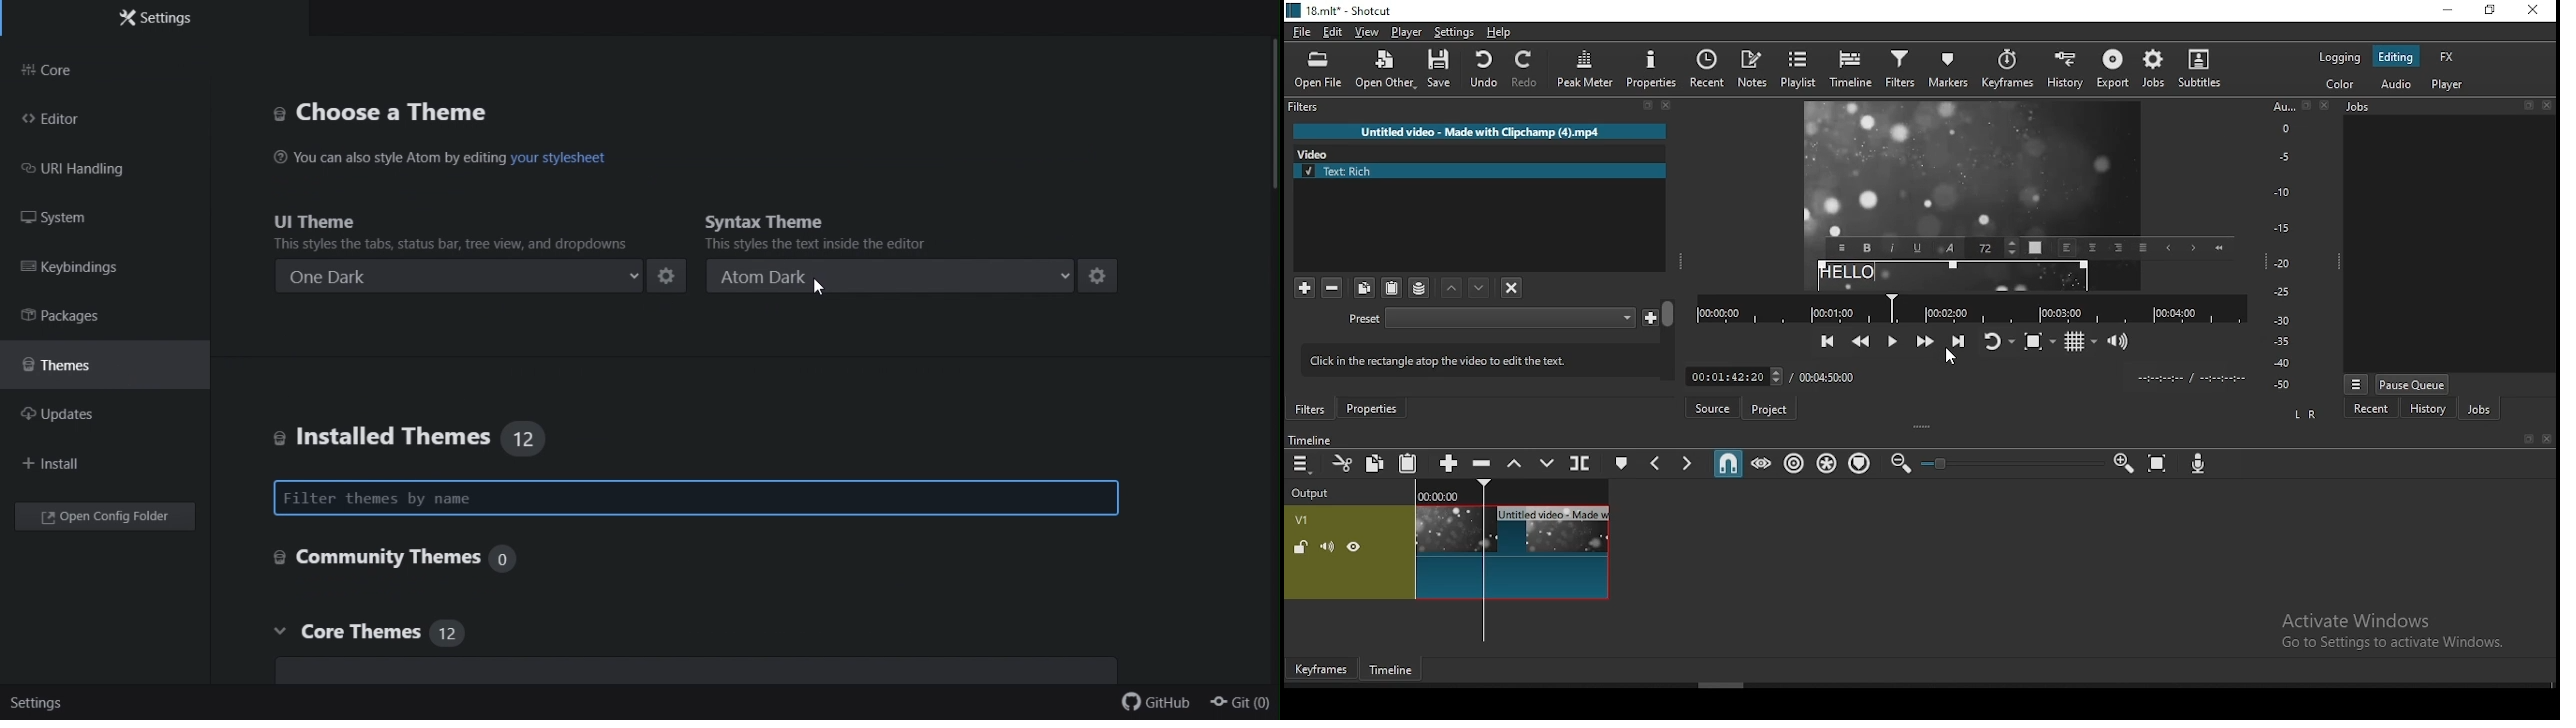 The image size is (2576, 728). Describe the element at coordinates (2492, 9) in the screenshot. I see `restore` at that location.